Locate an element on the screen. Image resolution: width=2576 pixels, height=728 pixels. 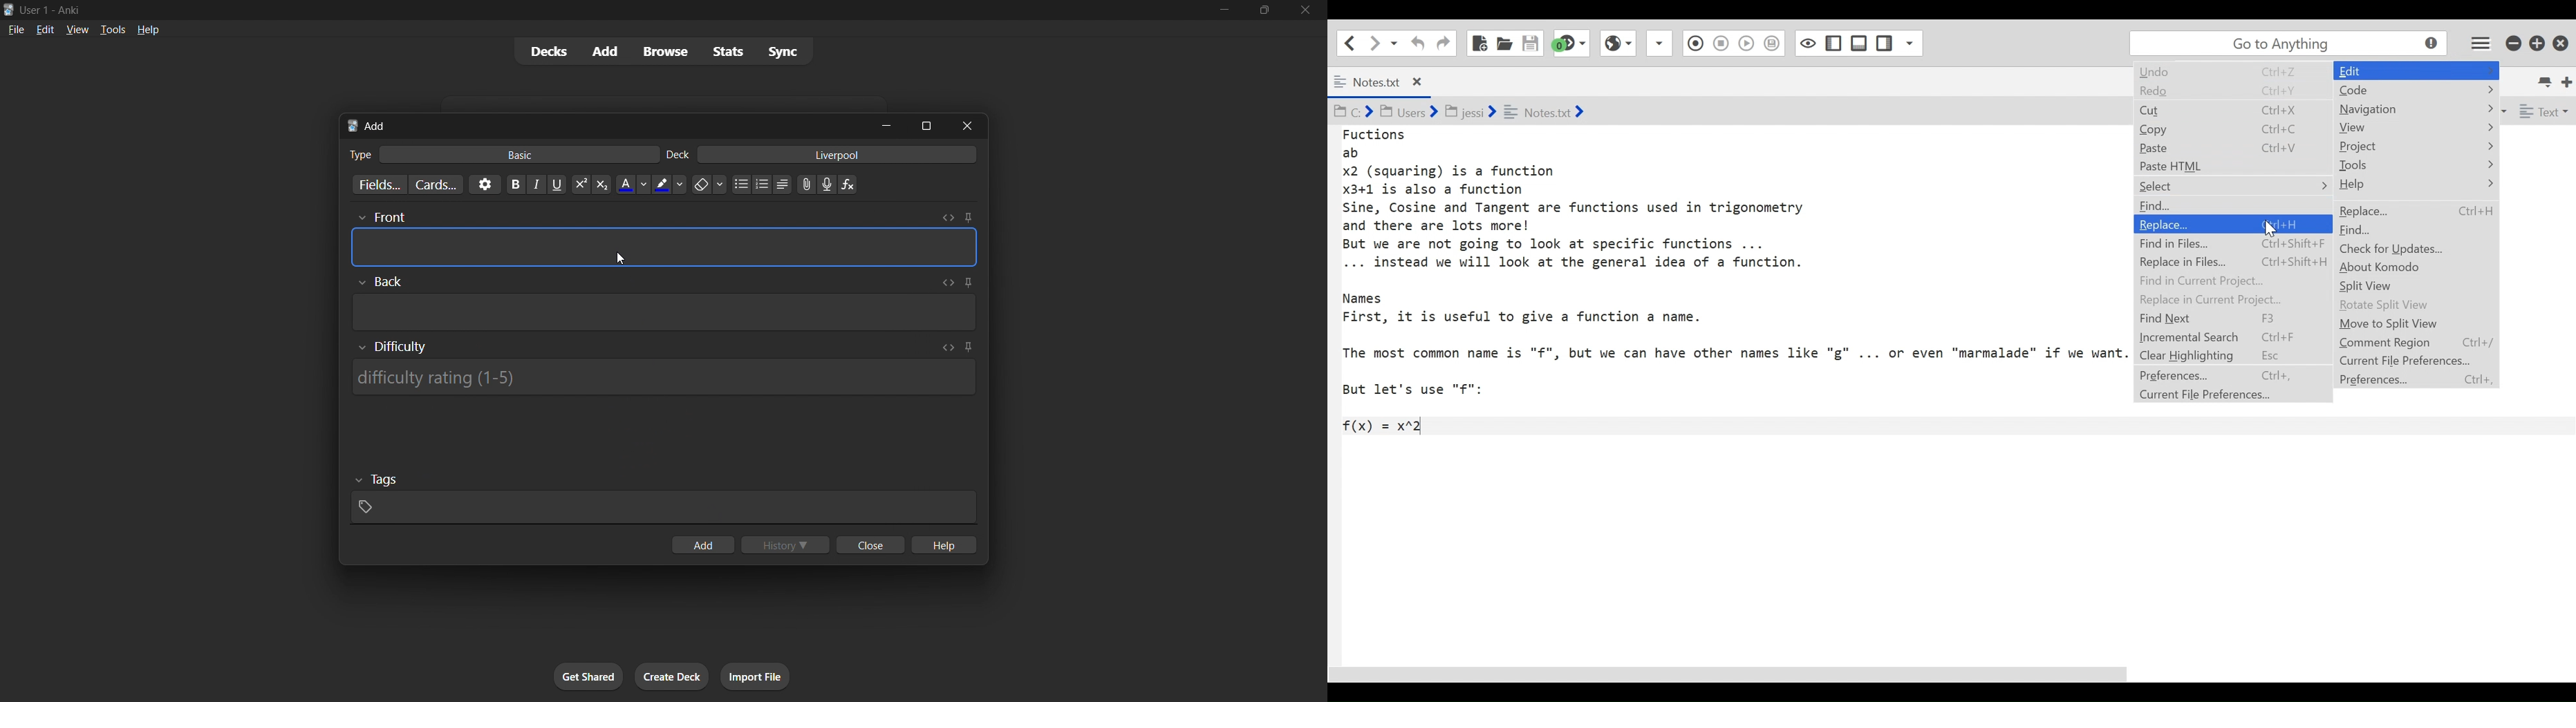
Toggle HTML editor is located at coordinates (948, 218).